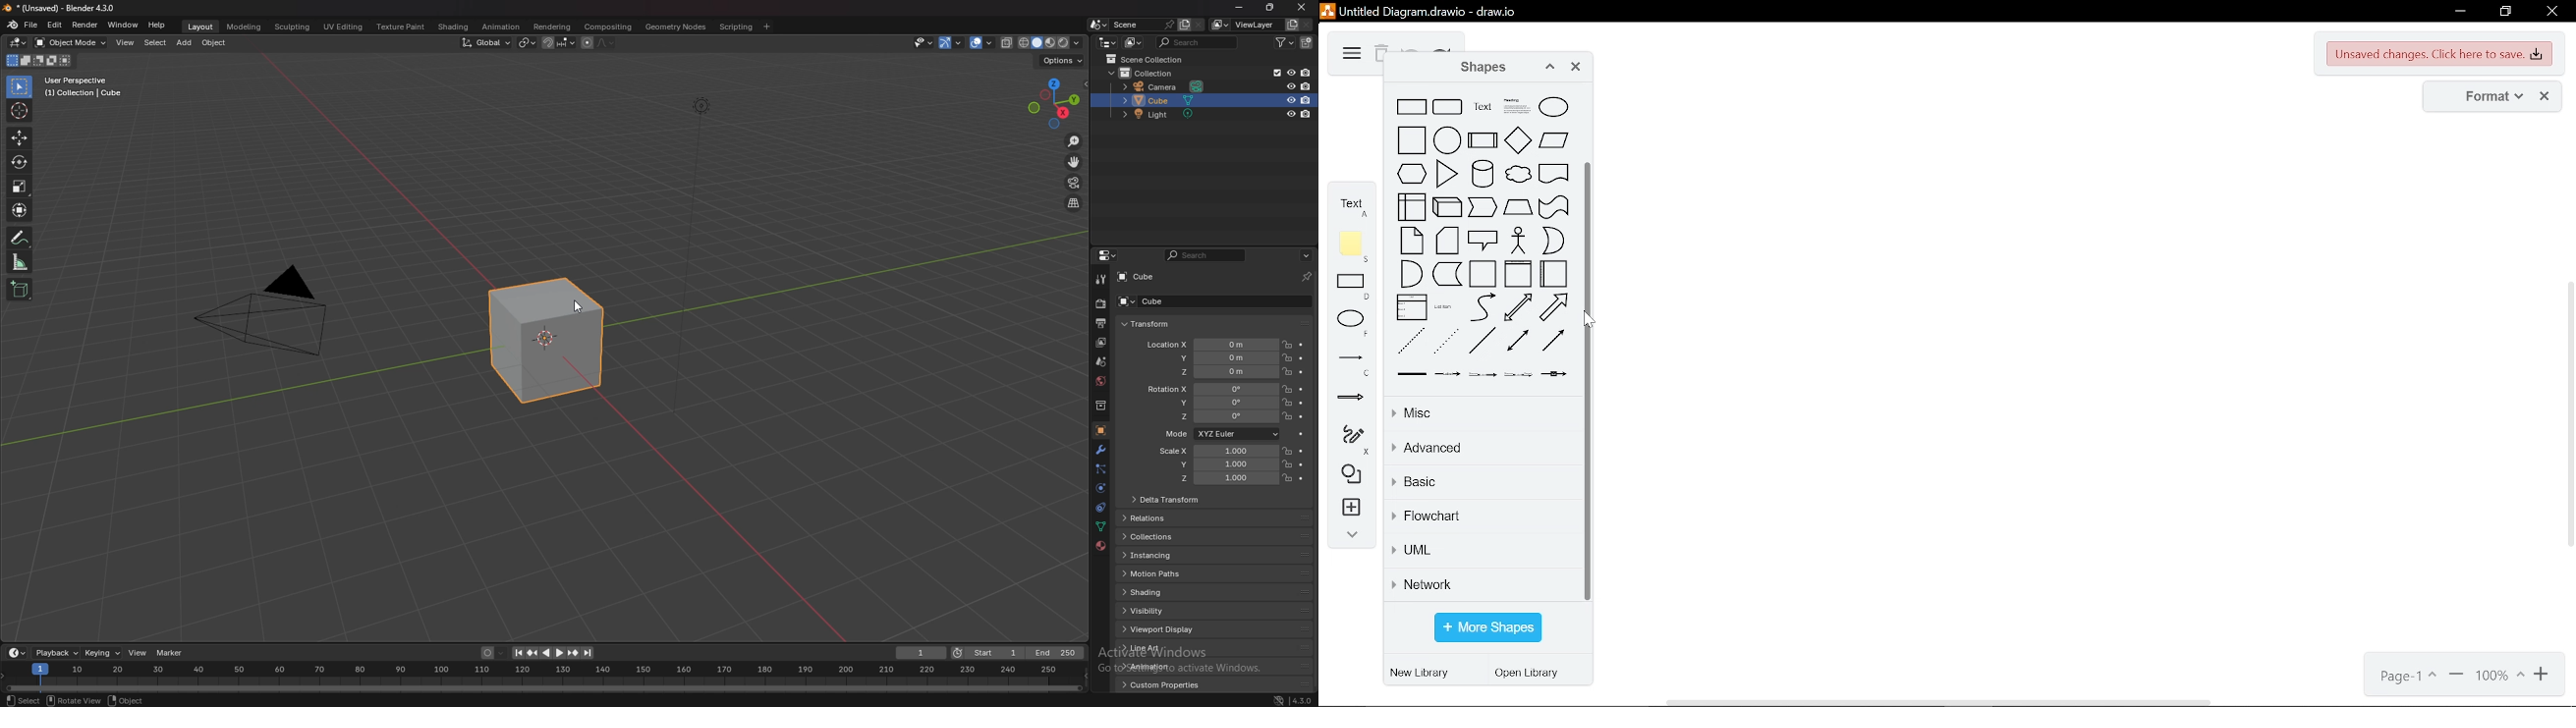  What do you see at coordinates (1157, 649) in the screenshot?
I see `line art` at bounding box center [1157, 649].